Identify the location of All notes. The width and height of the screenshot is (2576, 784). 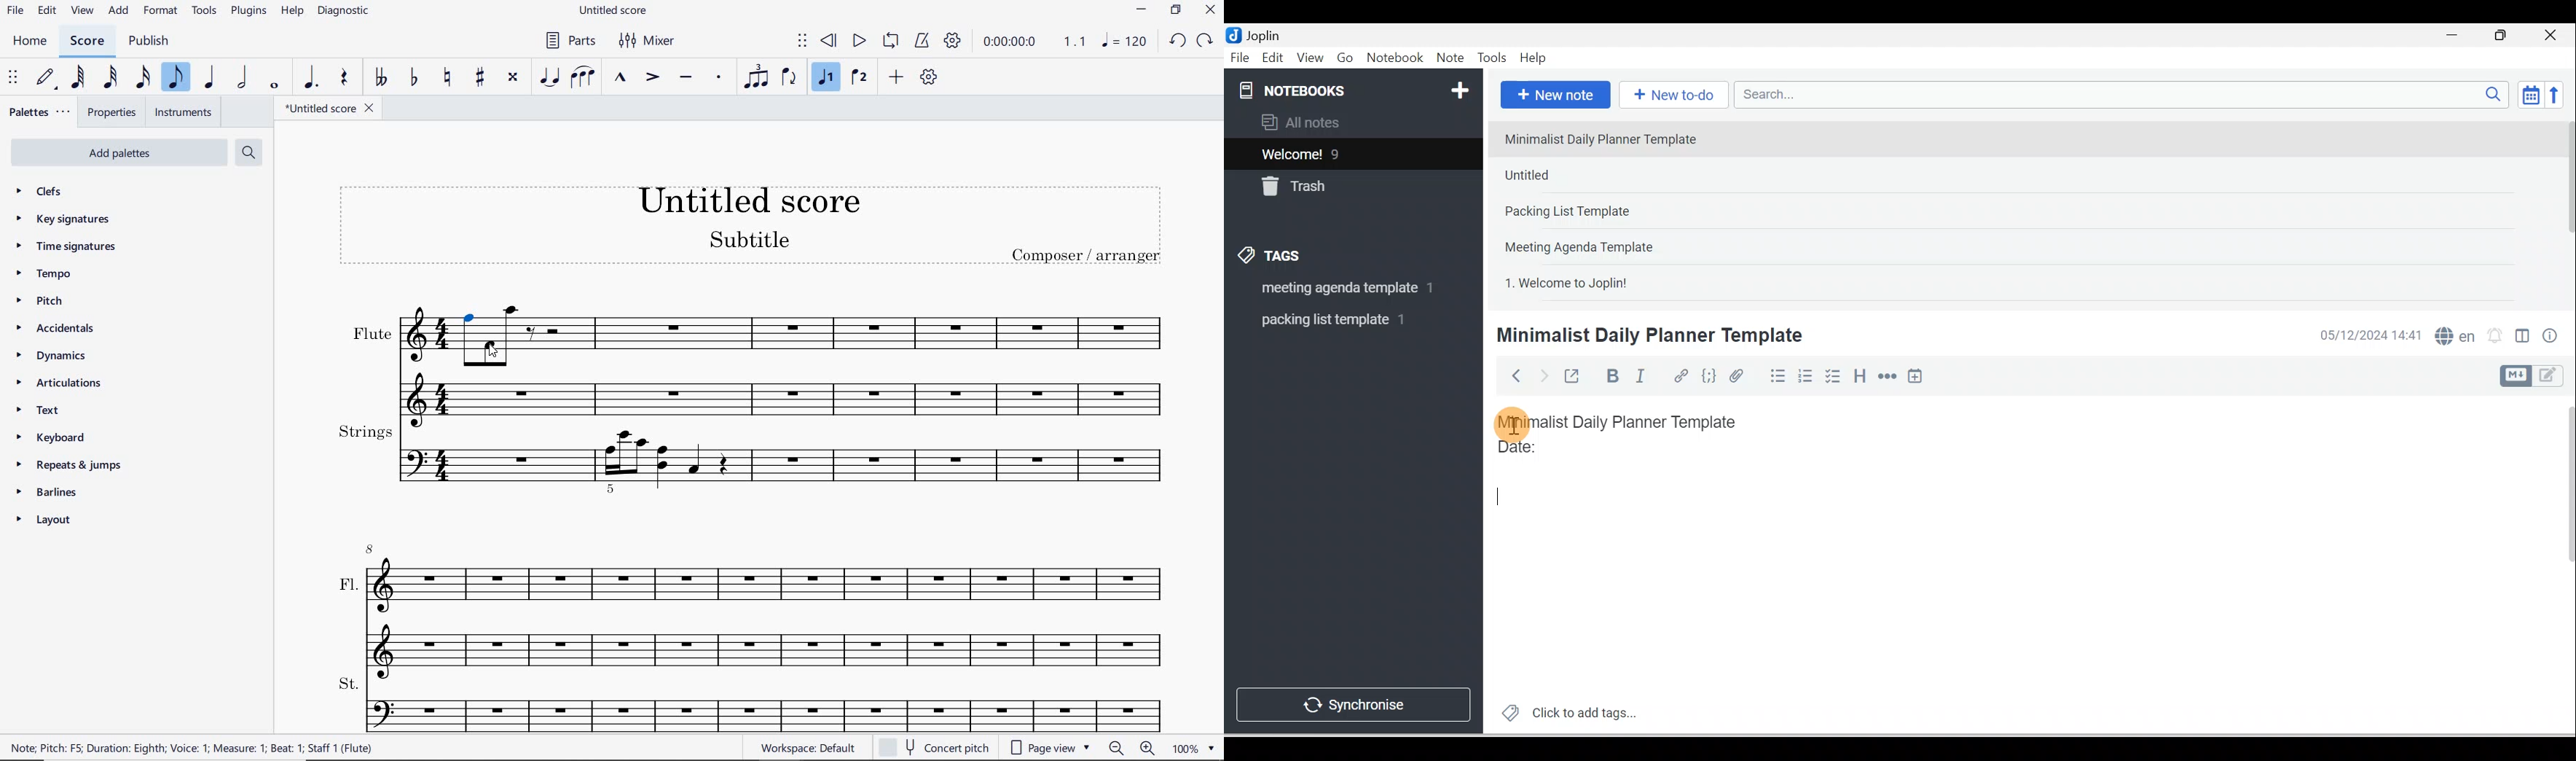
(1351, 122).